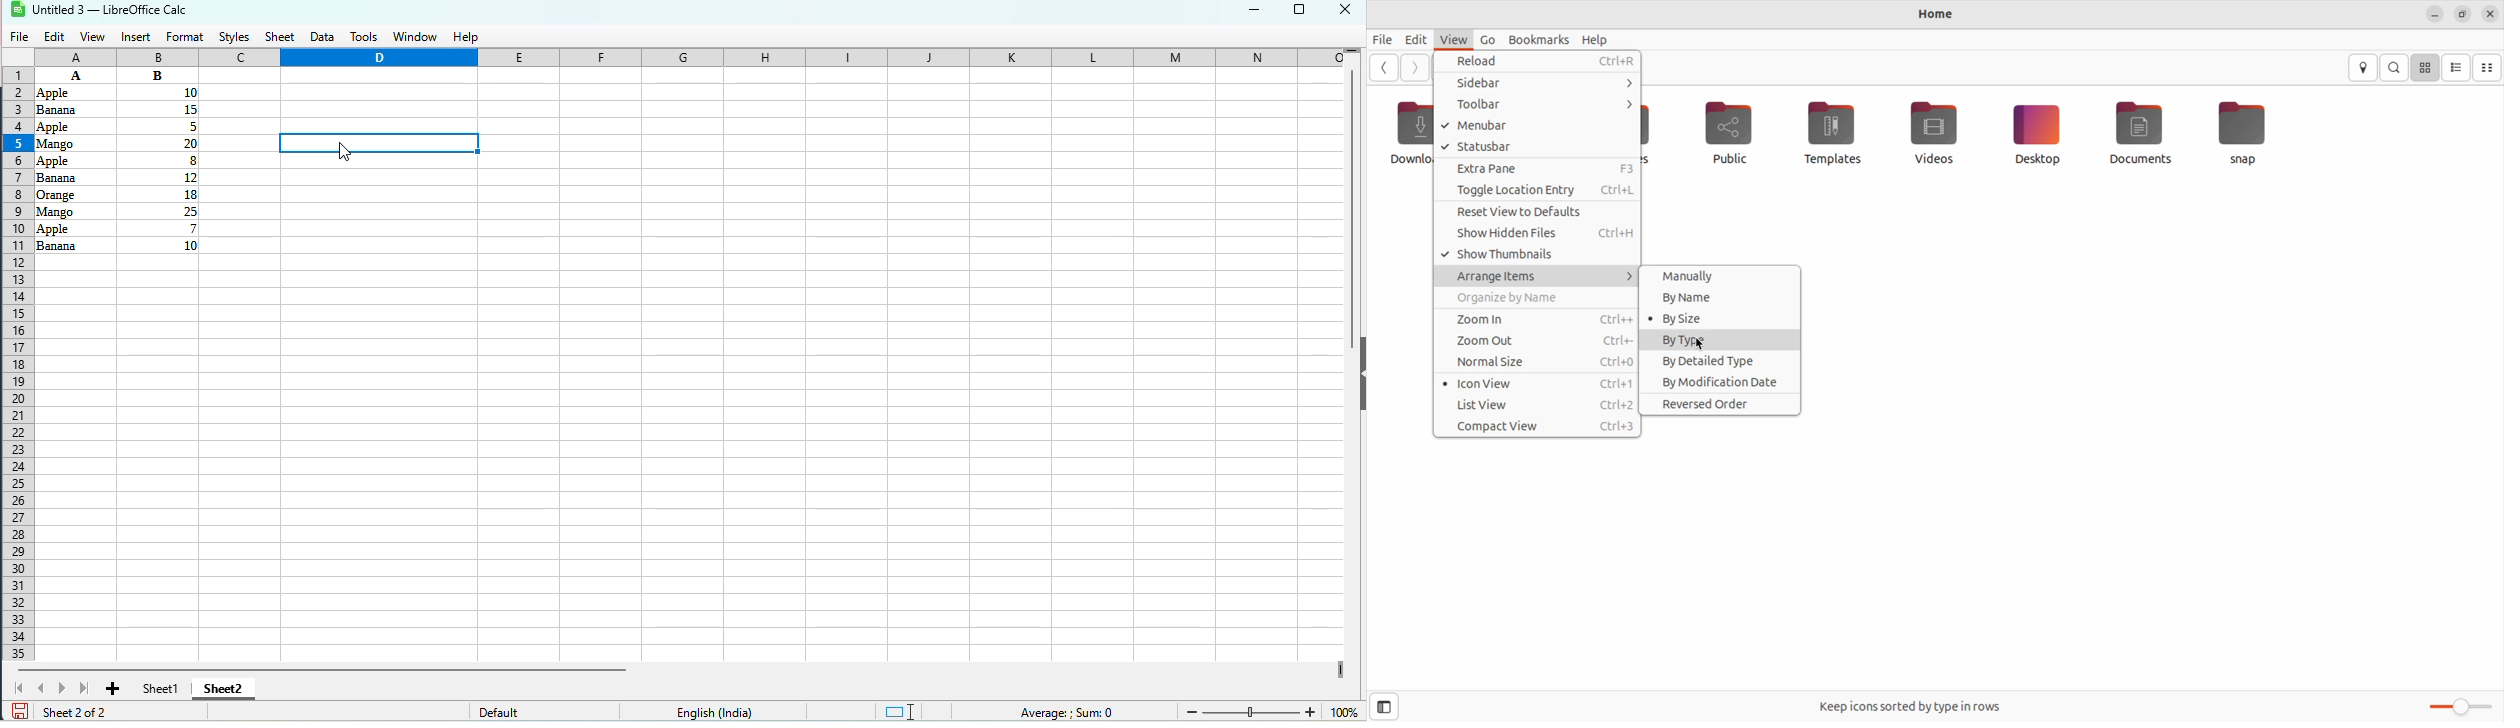  What do you see at coordinates (18, 687) in the screenshot?
I see `scroll to first sheet` at bounding box center [18, 687].